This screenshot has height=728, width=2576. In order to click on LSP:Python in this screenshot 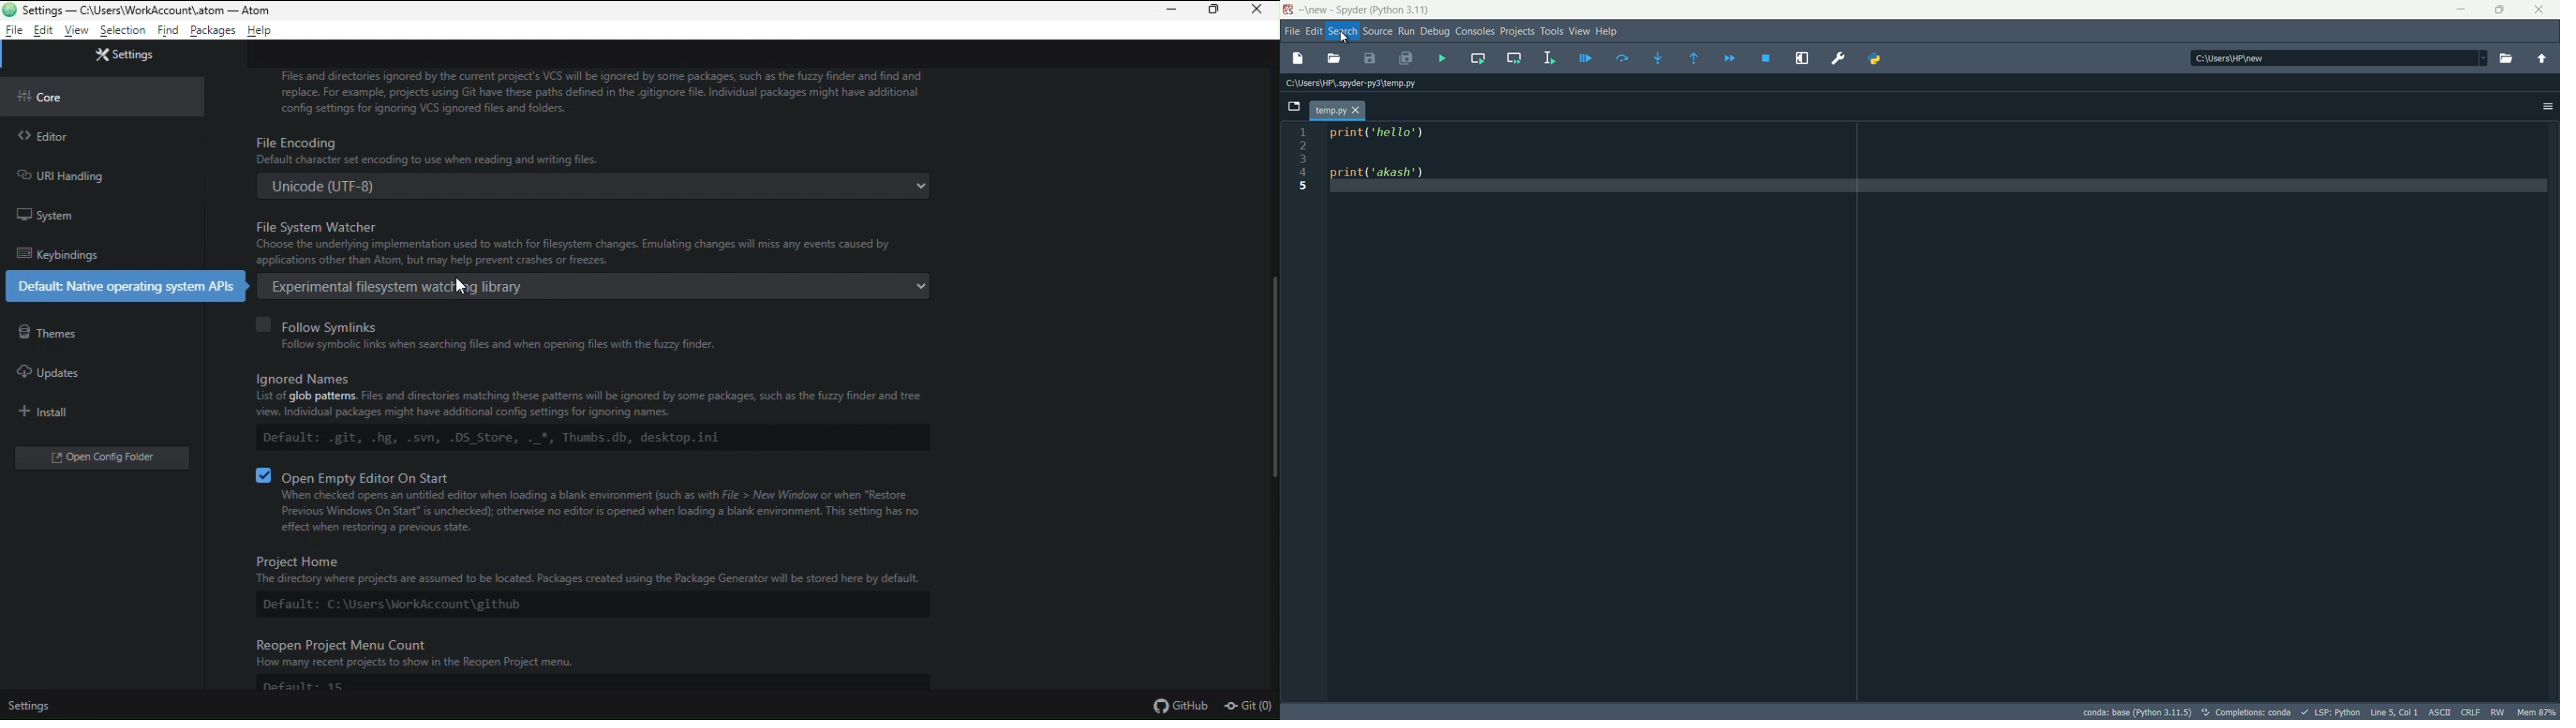, I will do `click(2333, 712)`.